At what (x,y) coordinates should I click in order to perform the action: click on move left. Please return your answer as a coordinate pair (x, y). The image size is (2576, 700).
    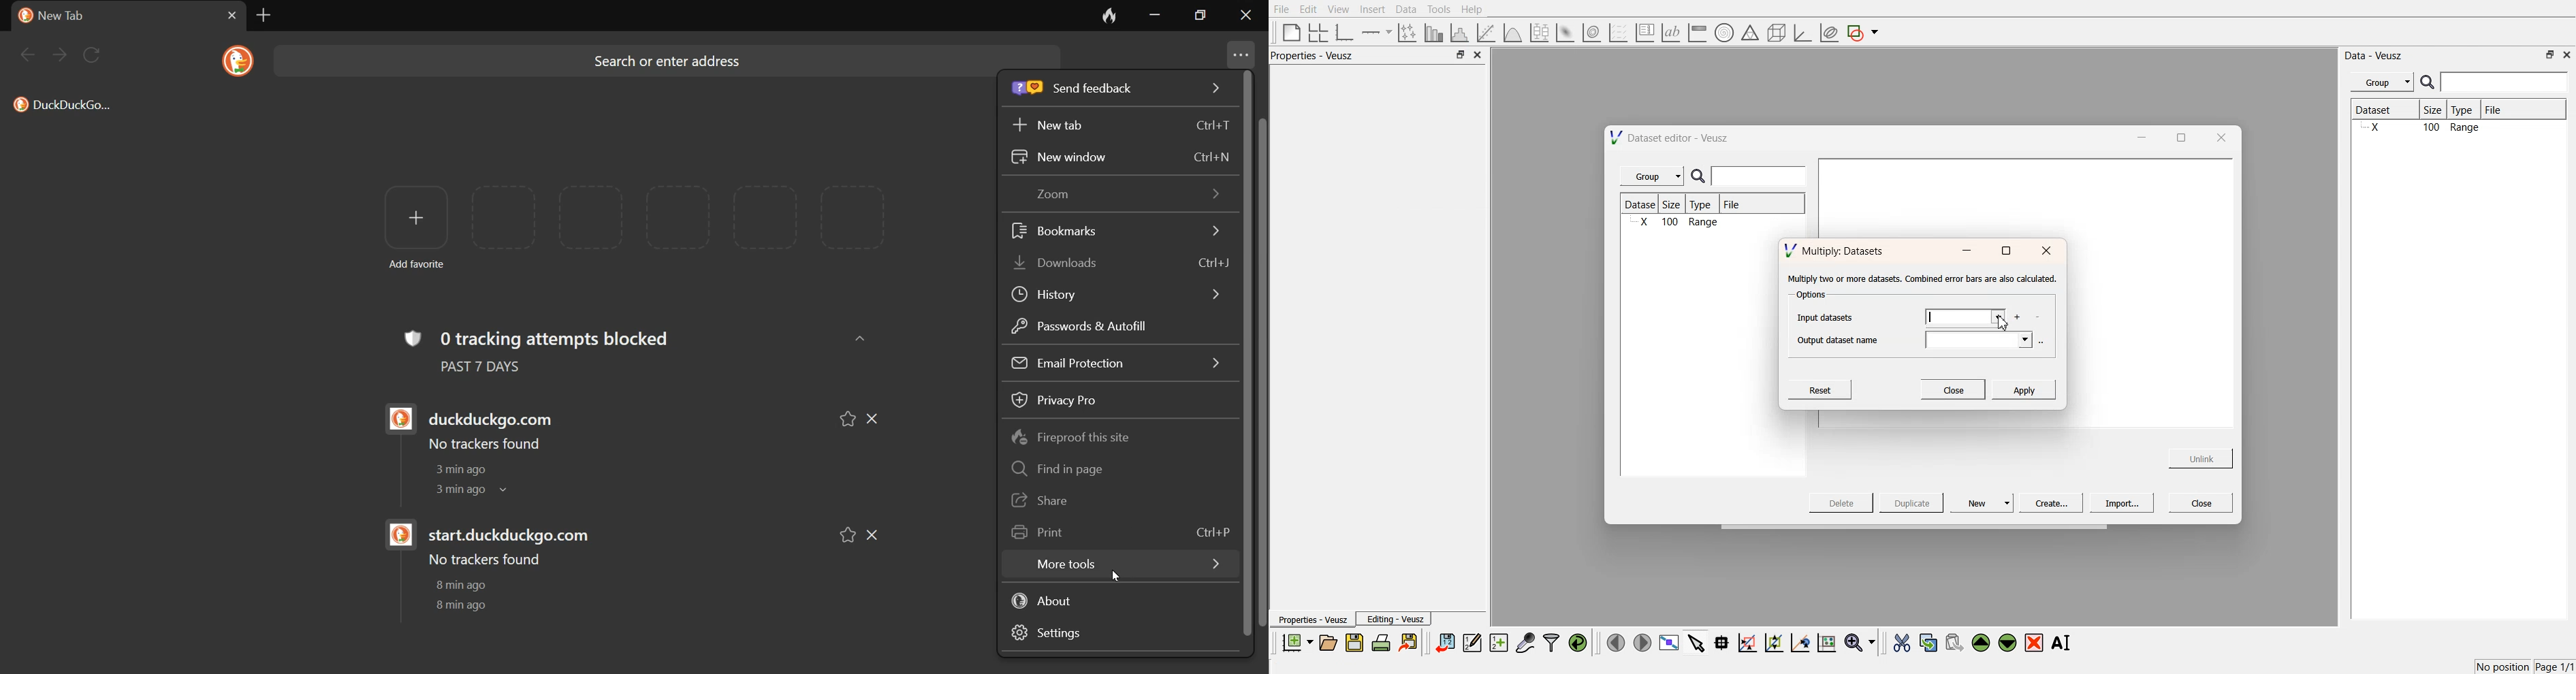
    Looking at the image, I should click on (1616, 642).